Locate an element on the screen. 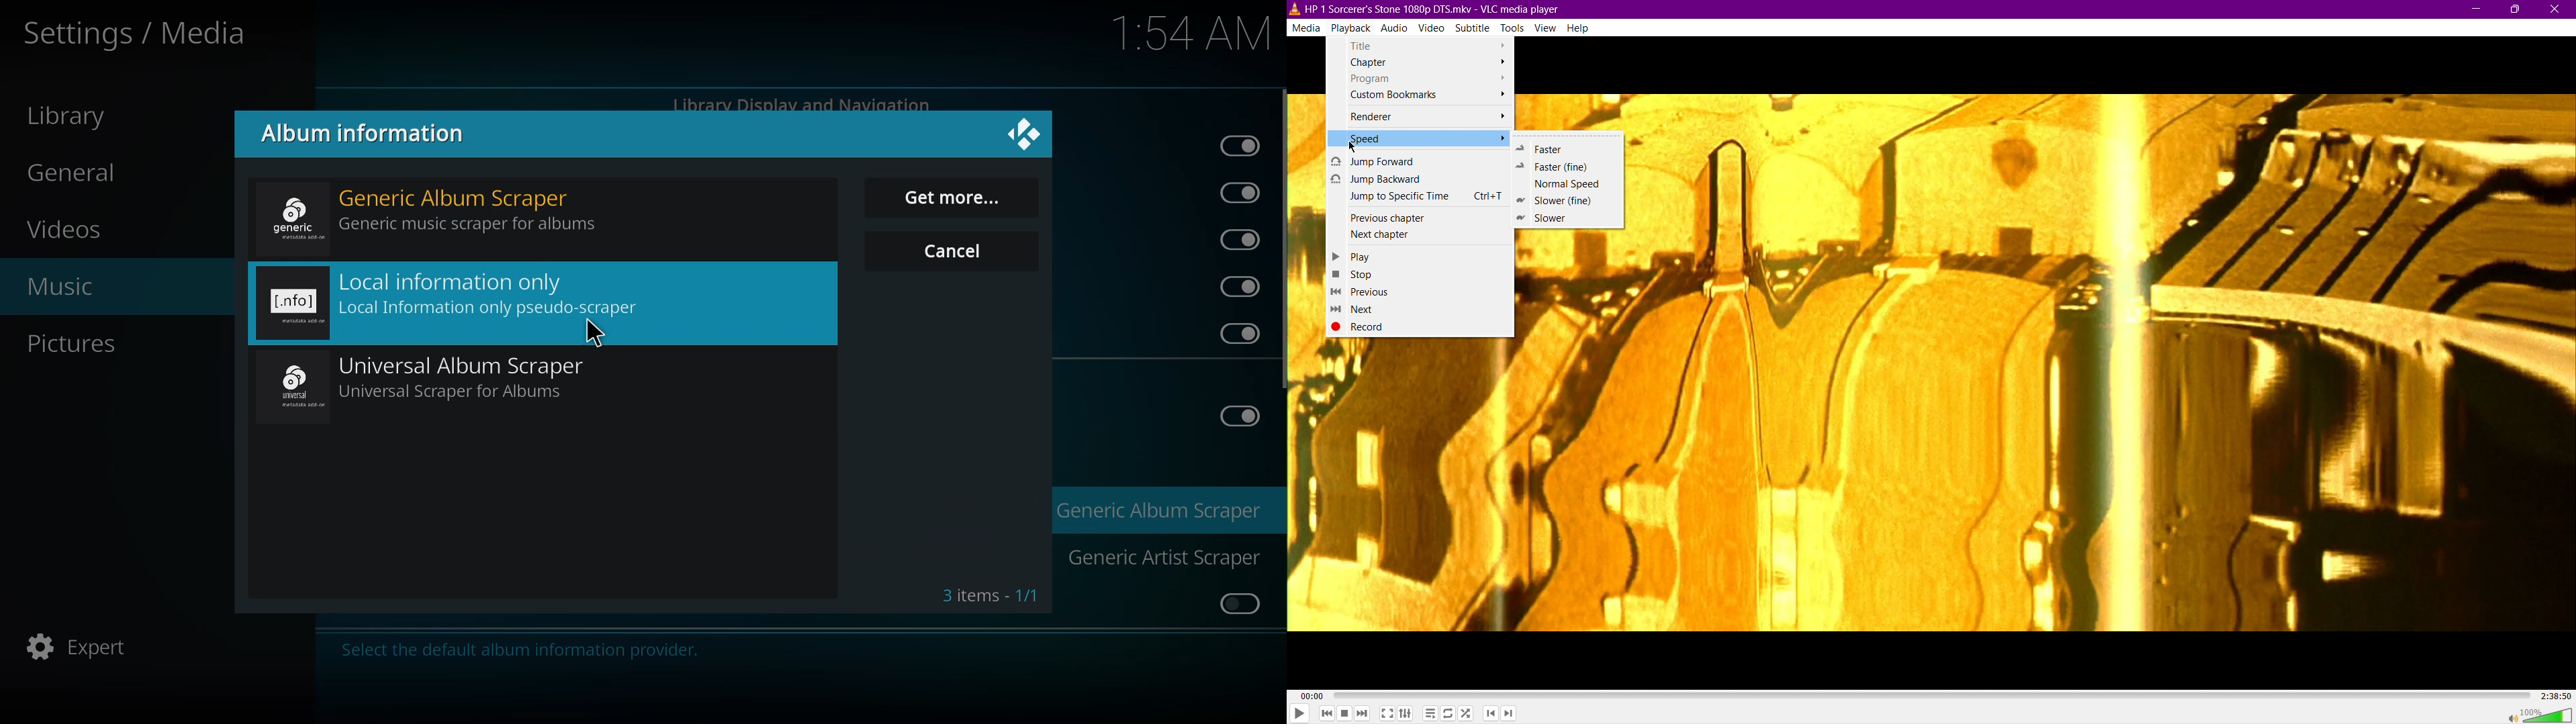 Image resolution: width=2576 pixels, height=728 pixels. 2:38:50 is located at coordinates (2552, 694).